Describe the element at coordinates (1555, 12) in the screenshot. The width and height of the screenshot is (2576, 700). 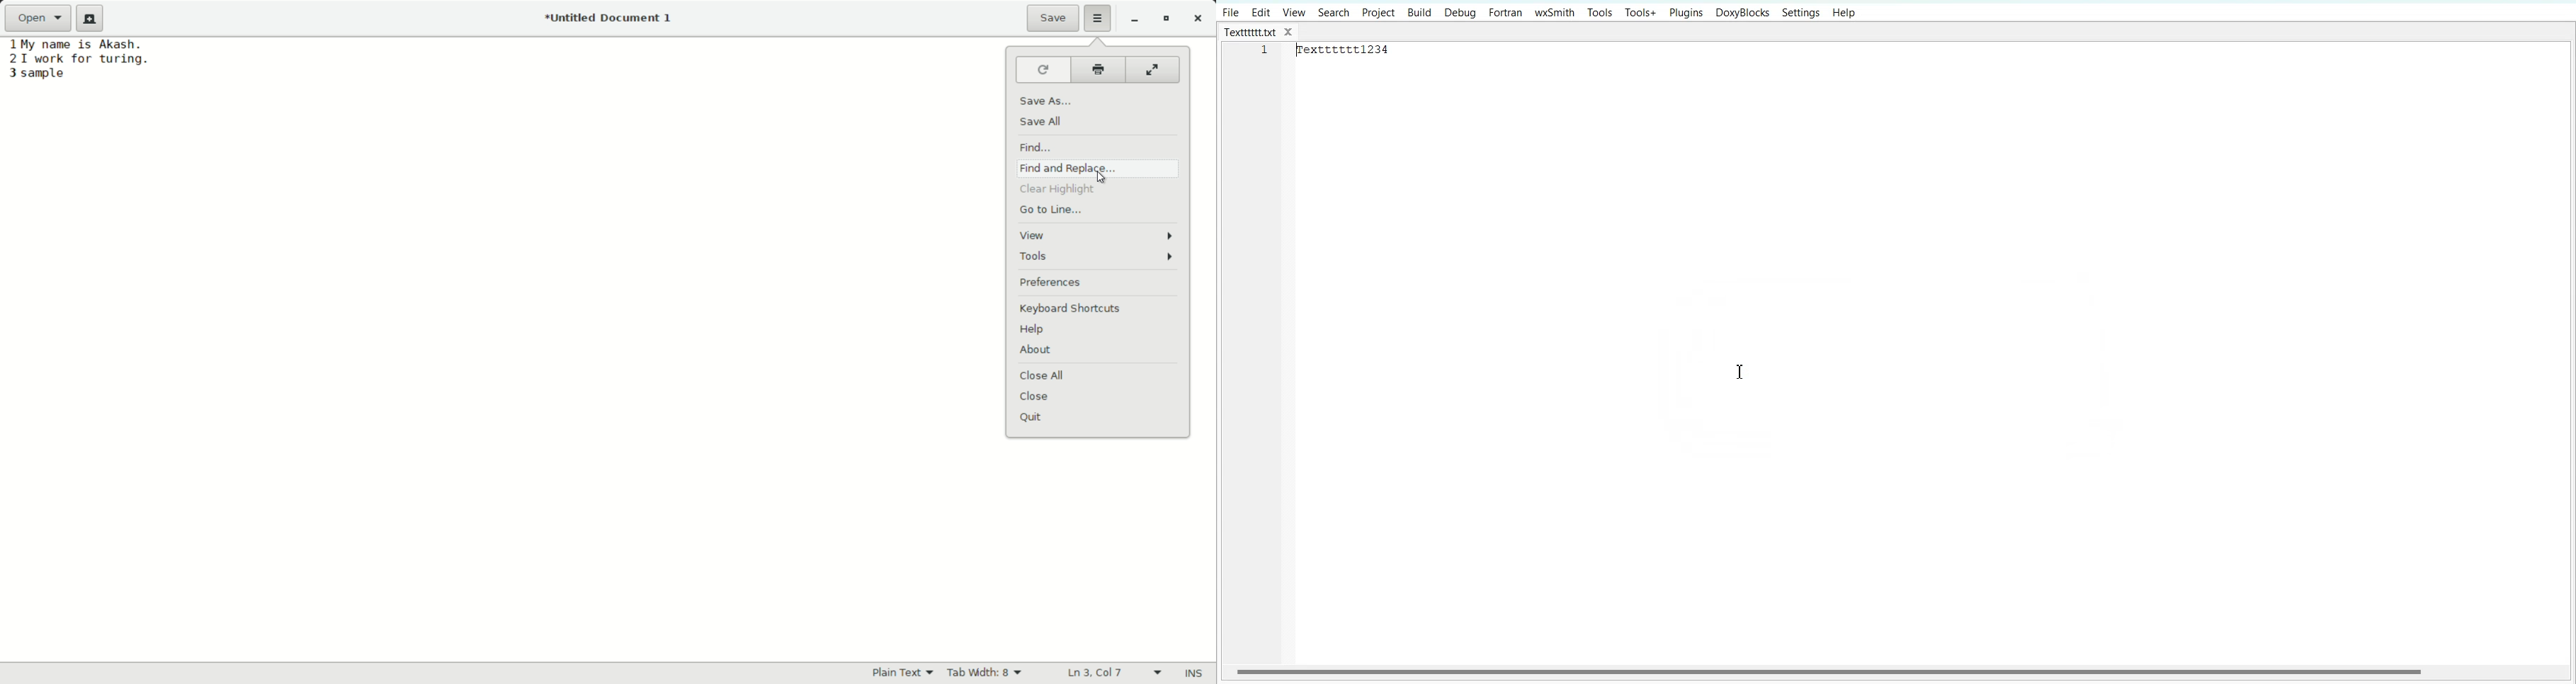
I see `wxSmith` at that location.